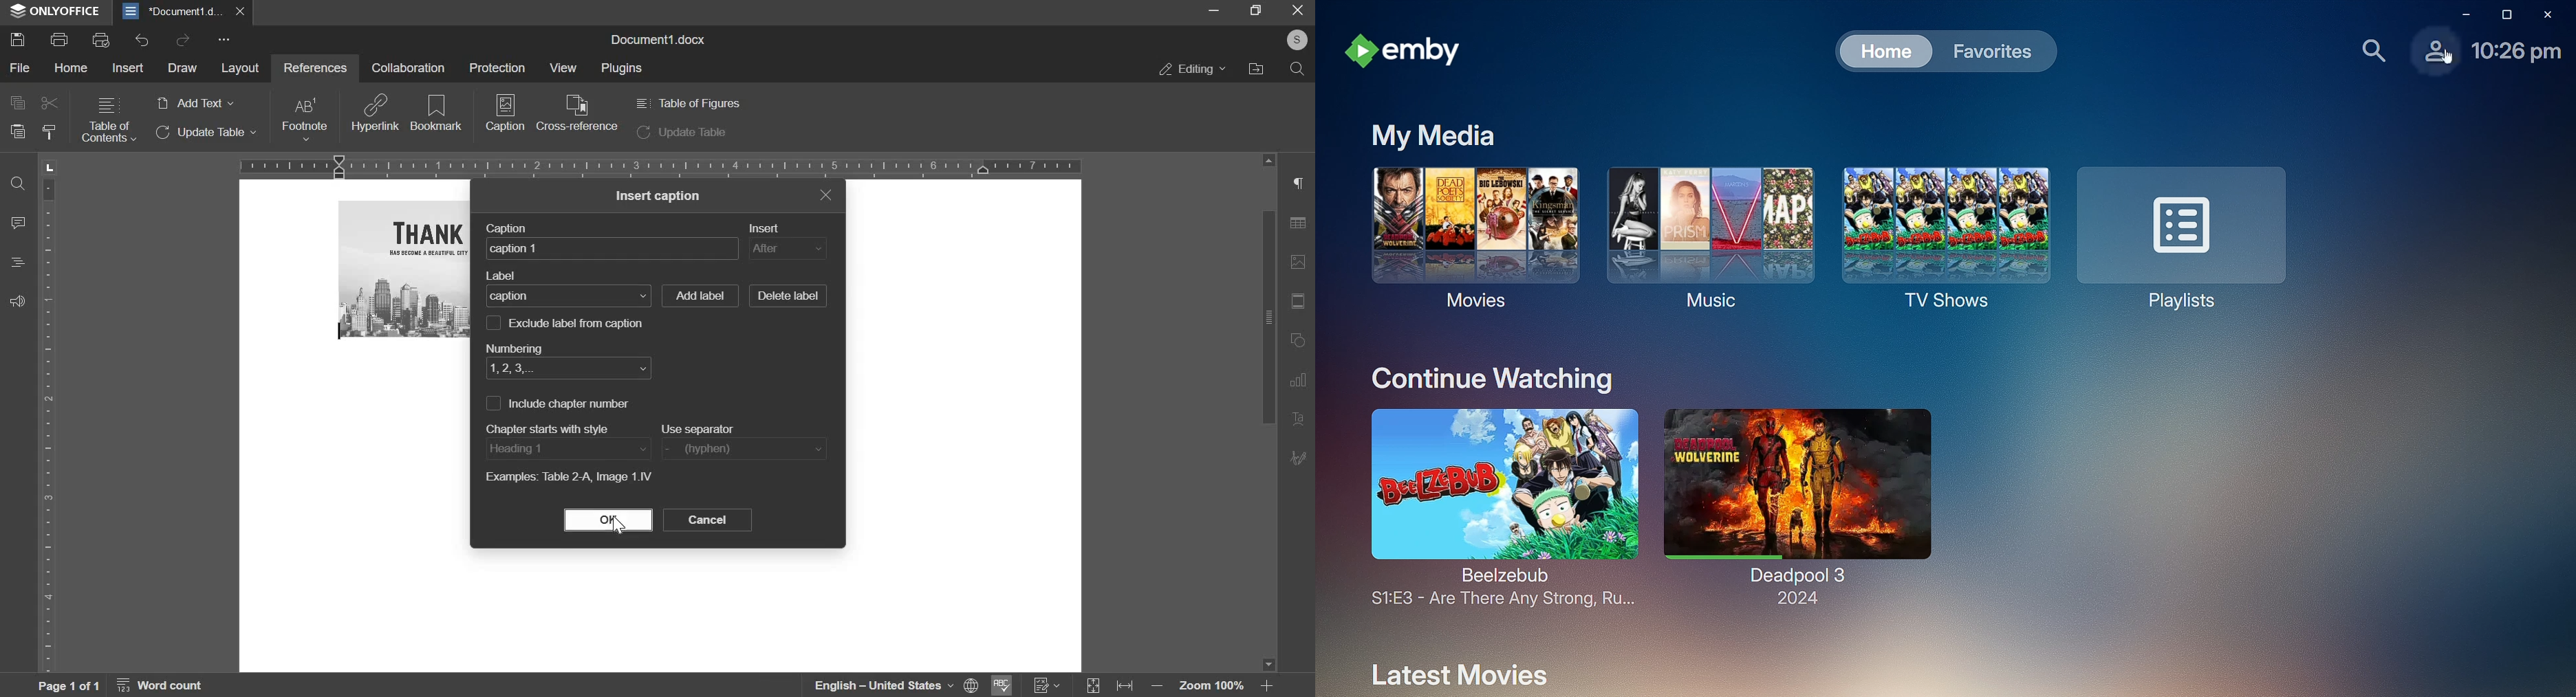  What do you see at coordinates (746, 449) in the screenshot?
I see `use separator` at bounding box center [746, 449].